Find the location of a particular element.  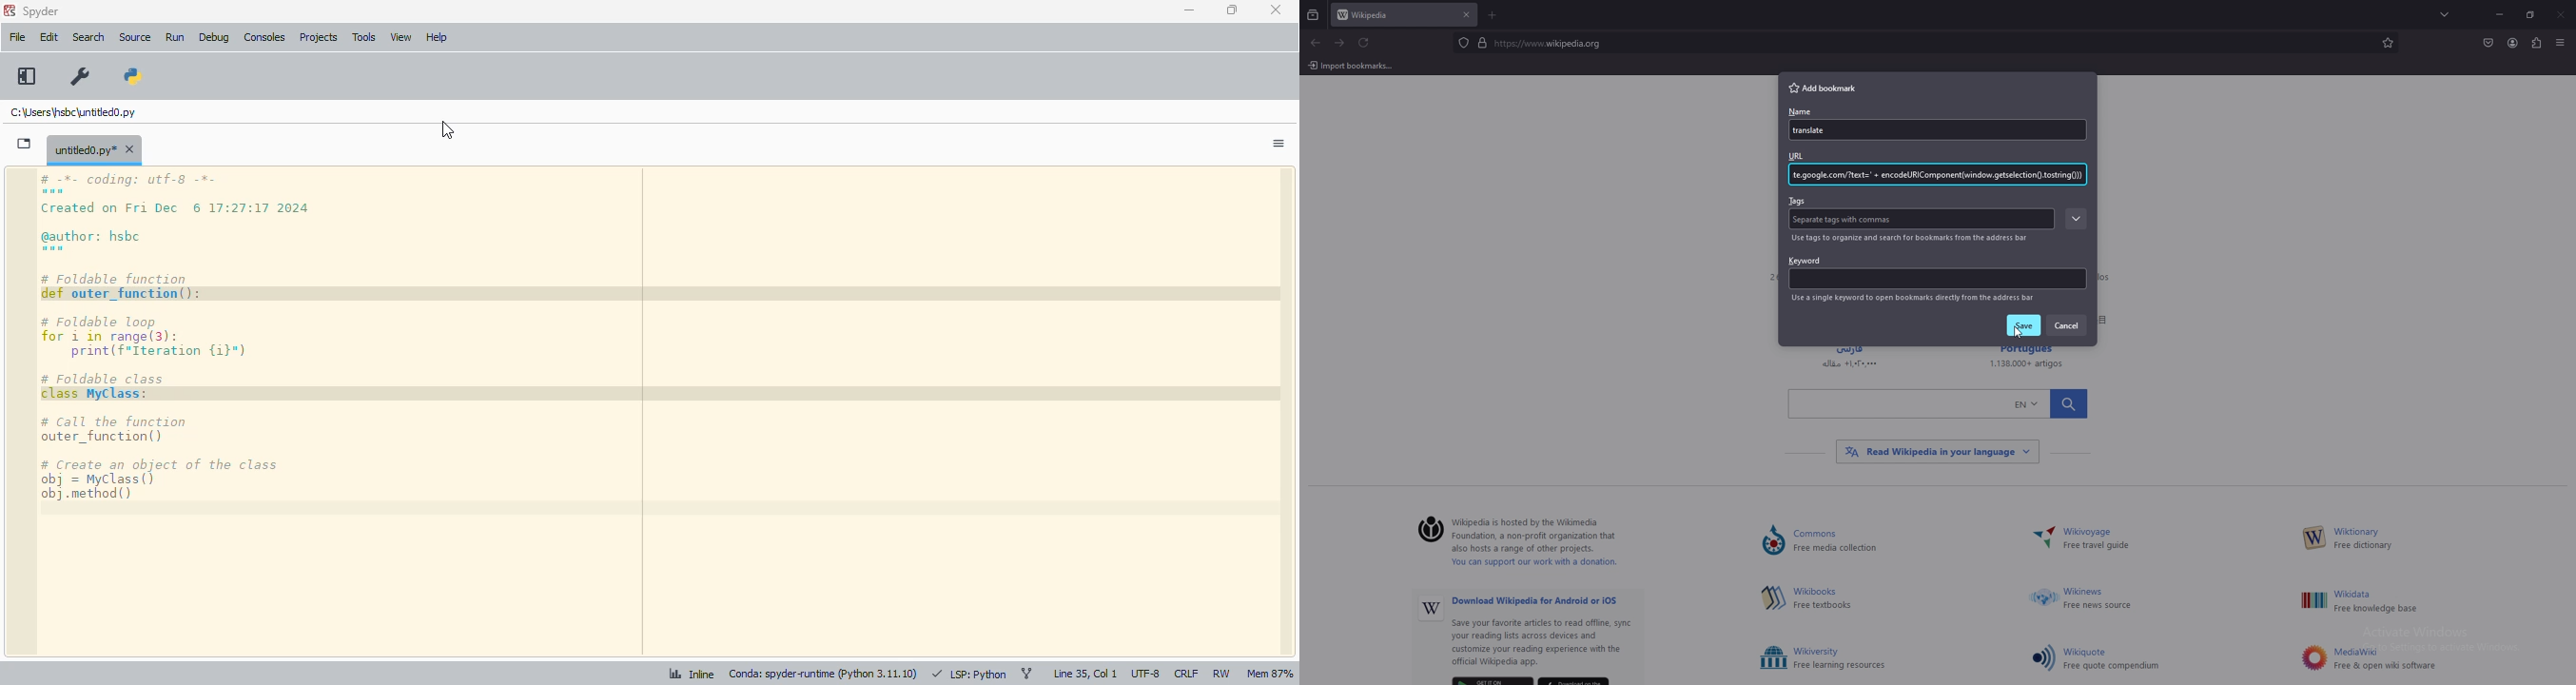

 is located at coordinates (2115, 660).